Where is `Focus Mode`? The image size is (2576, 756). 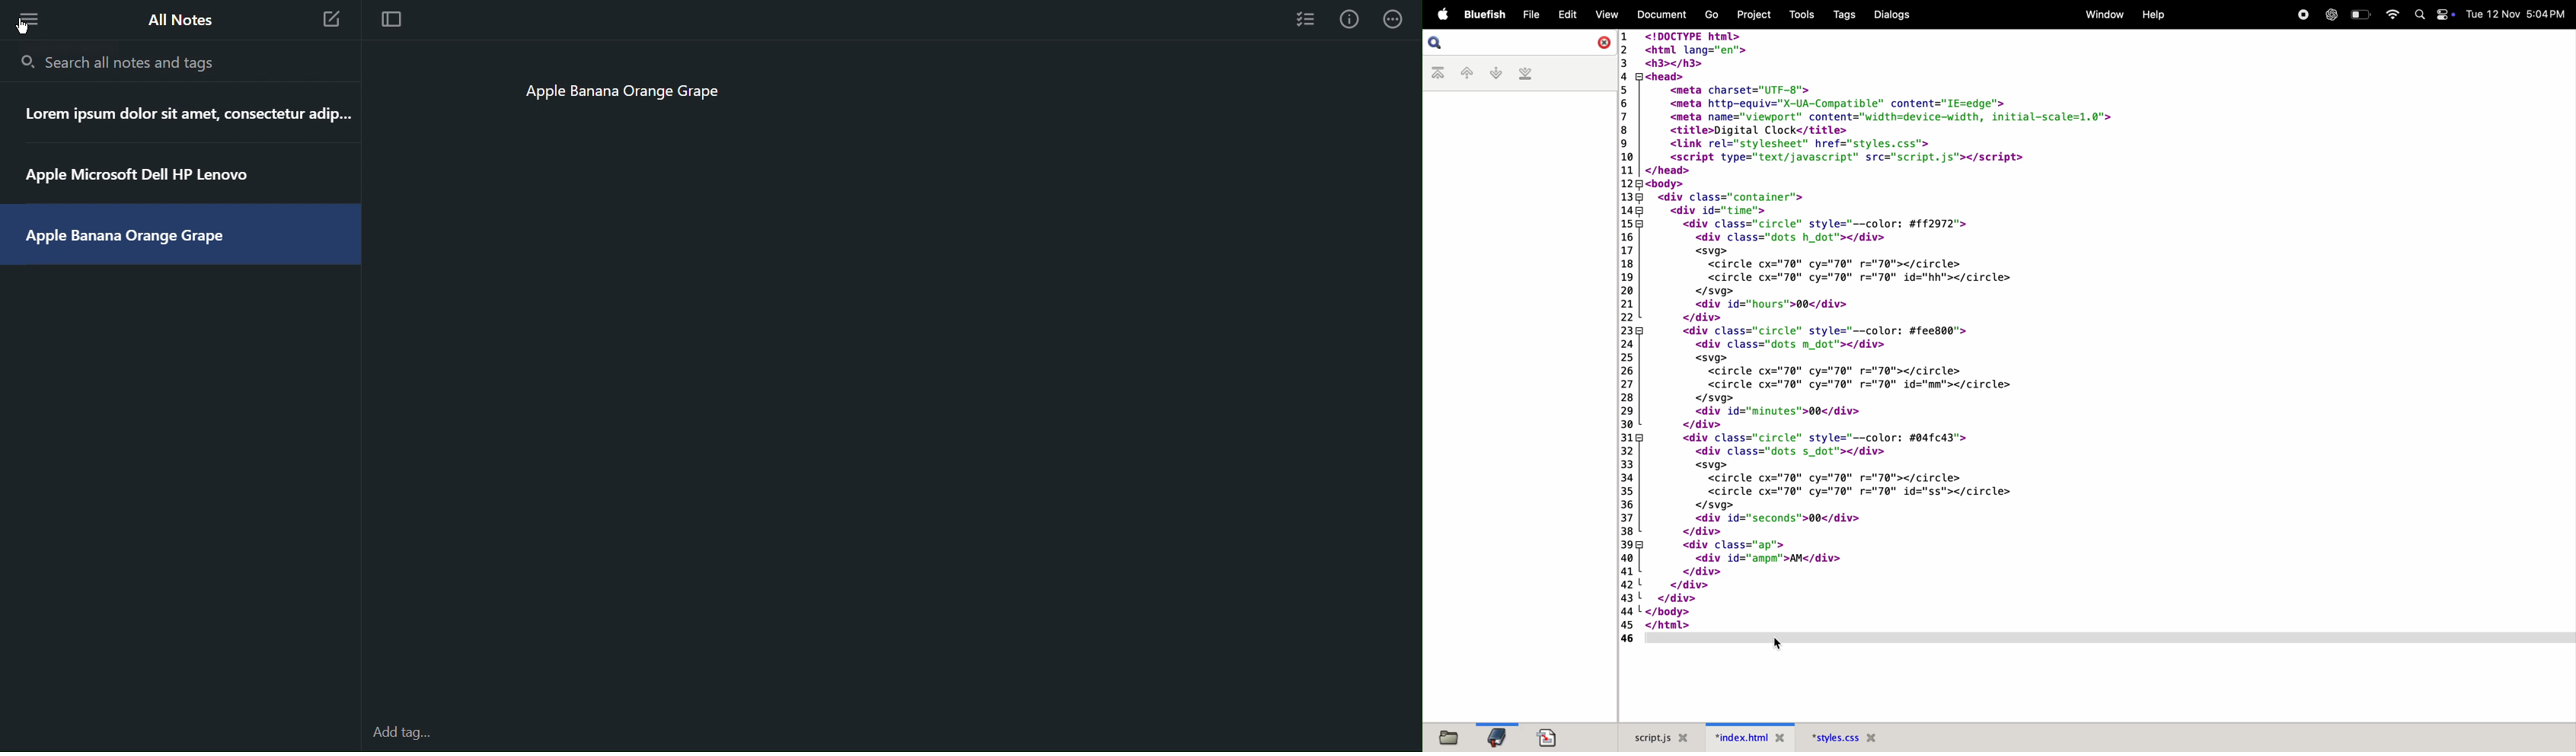
Focus Mode is located at coordinates (390, 21).